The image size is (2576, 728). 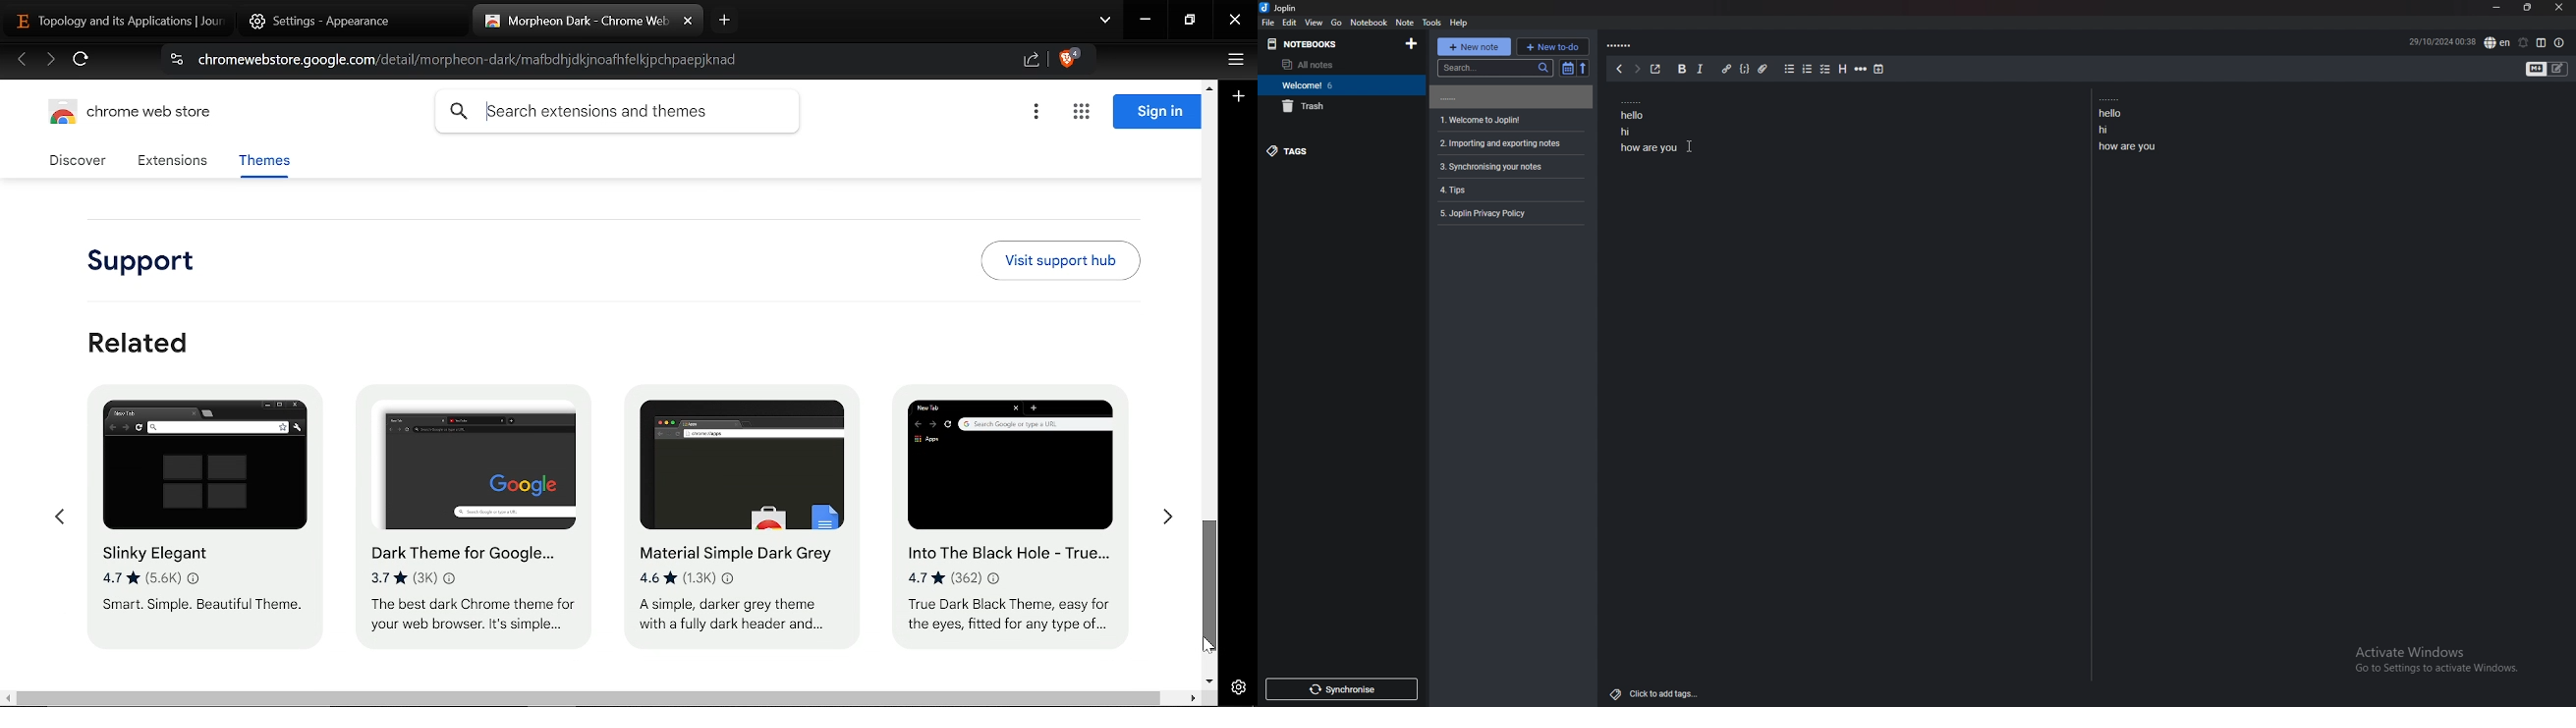 What do you see at coordinates (1808, 69) in the screenshot?
I see `numbered list` at bounding box center [1808, 69].